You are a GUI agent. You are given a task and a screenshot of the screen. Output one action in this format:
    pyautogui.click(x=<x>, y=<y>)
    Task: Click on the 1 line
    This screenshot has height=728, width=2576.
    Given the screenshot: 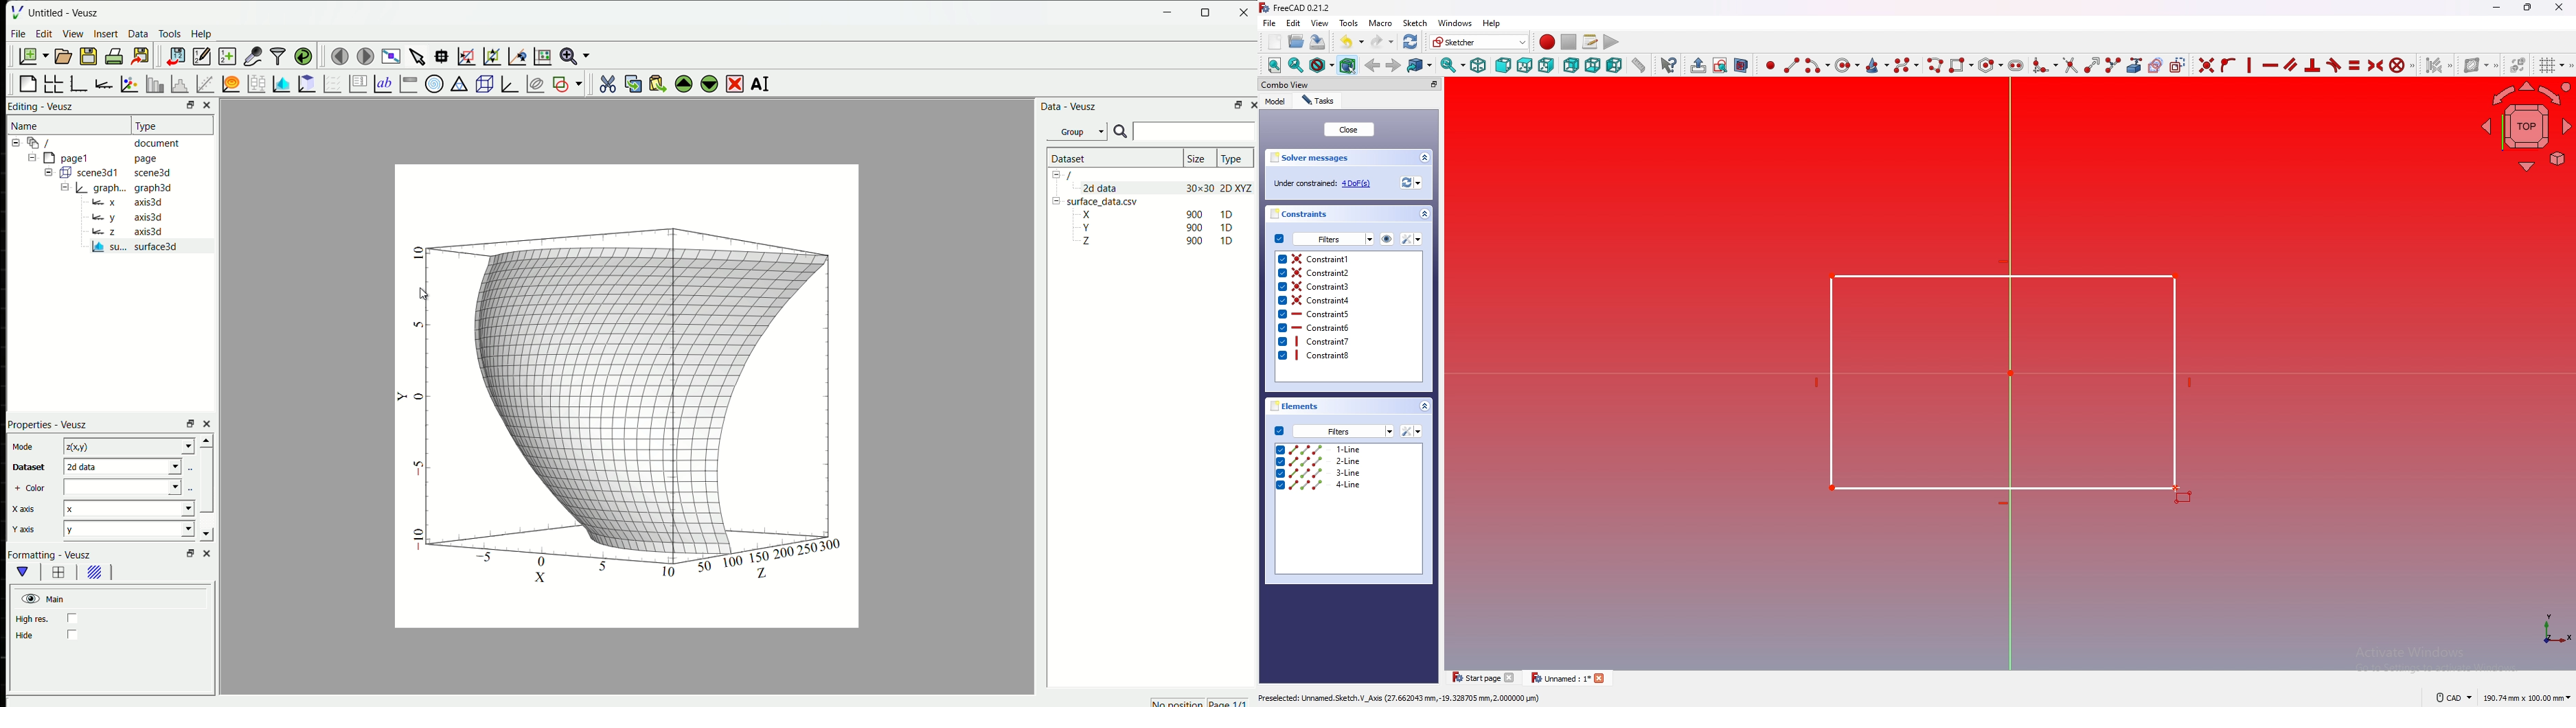 What is the action you would take?
    pyautogui.click(x=1349, y=449)
    